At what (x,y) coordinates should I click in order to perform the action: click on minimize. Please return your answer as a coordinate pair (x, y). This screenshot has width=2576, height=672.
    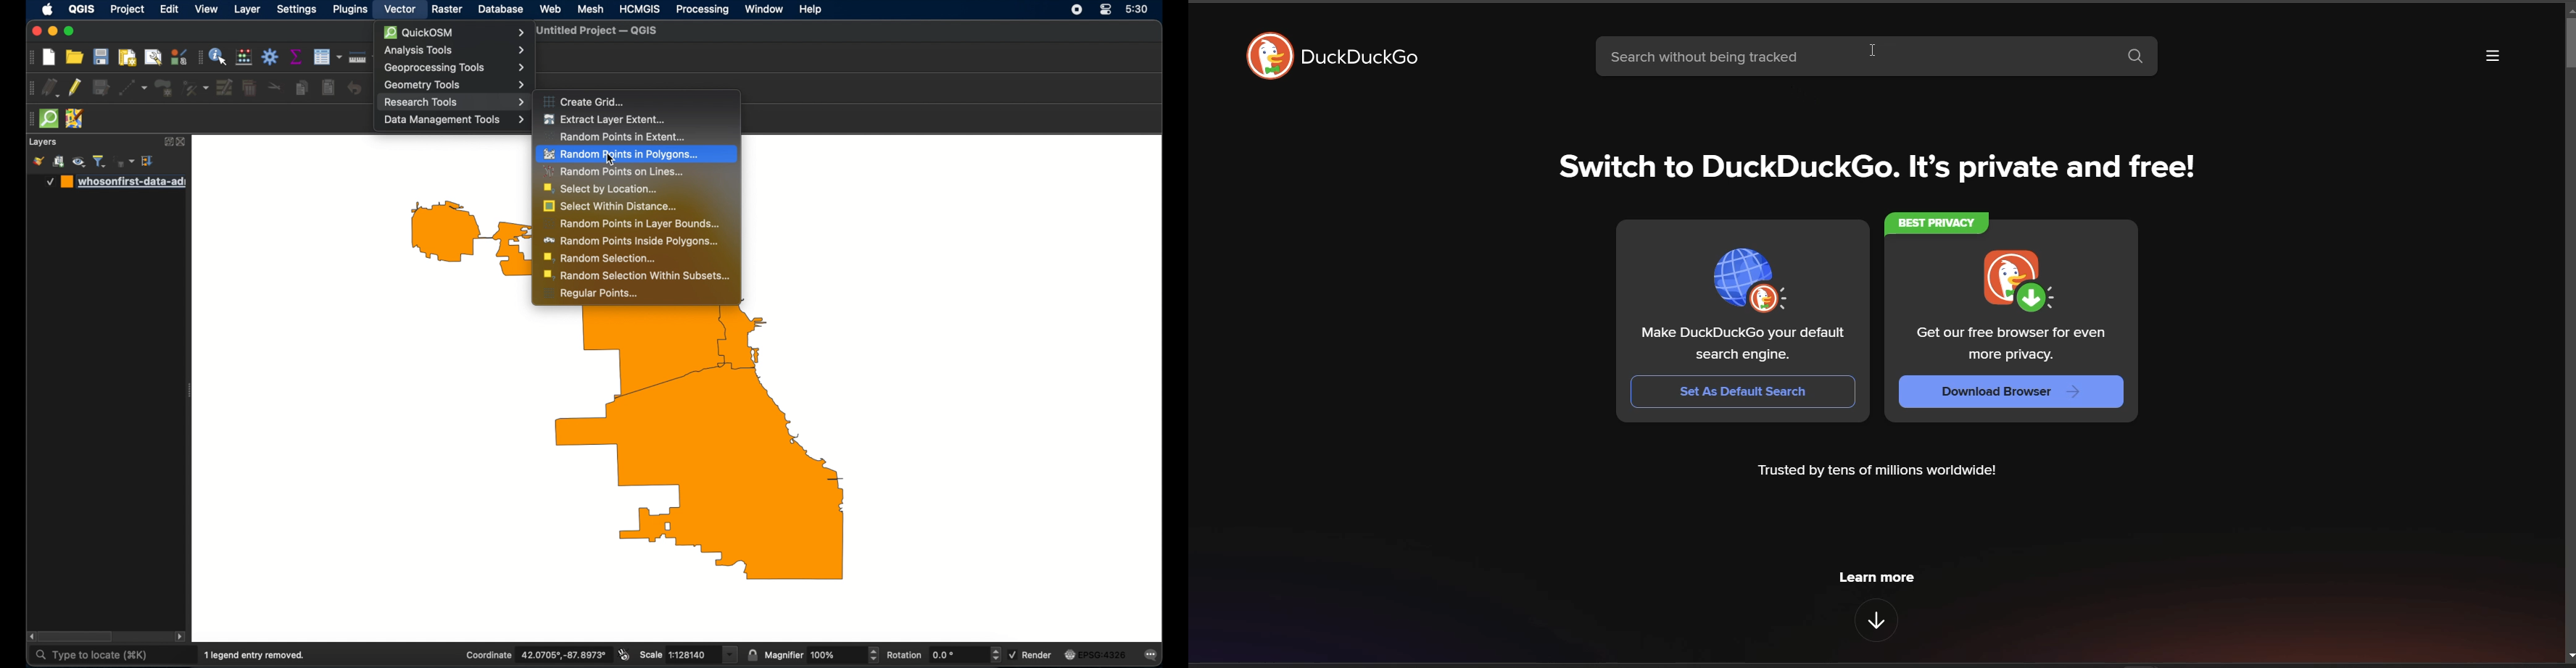
    Looking at the image, I should click on (53, 31).